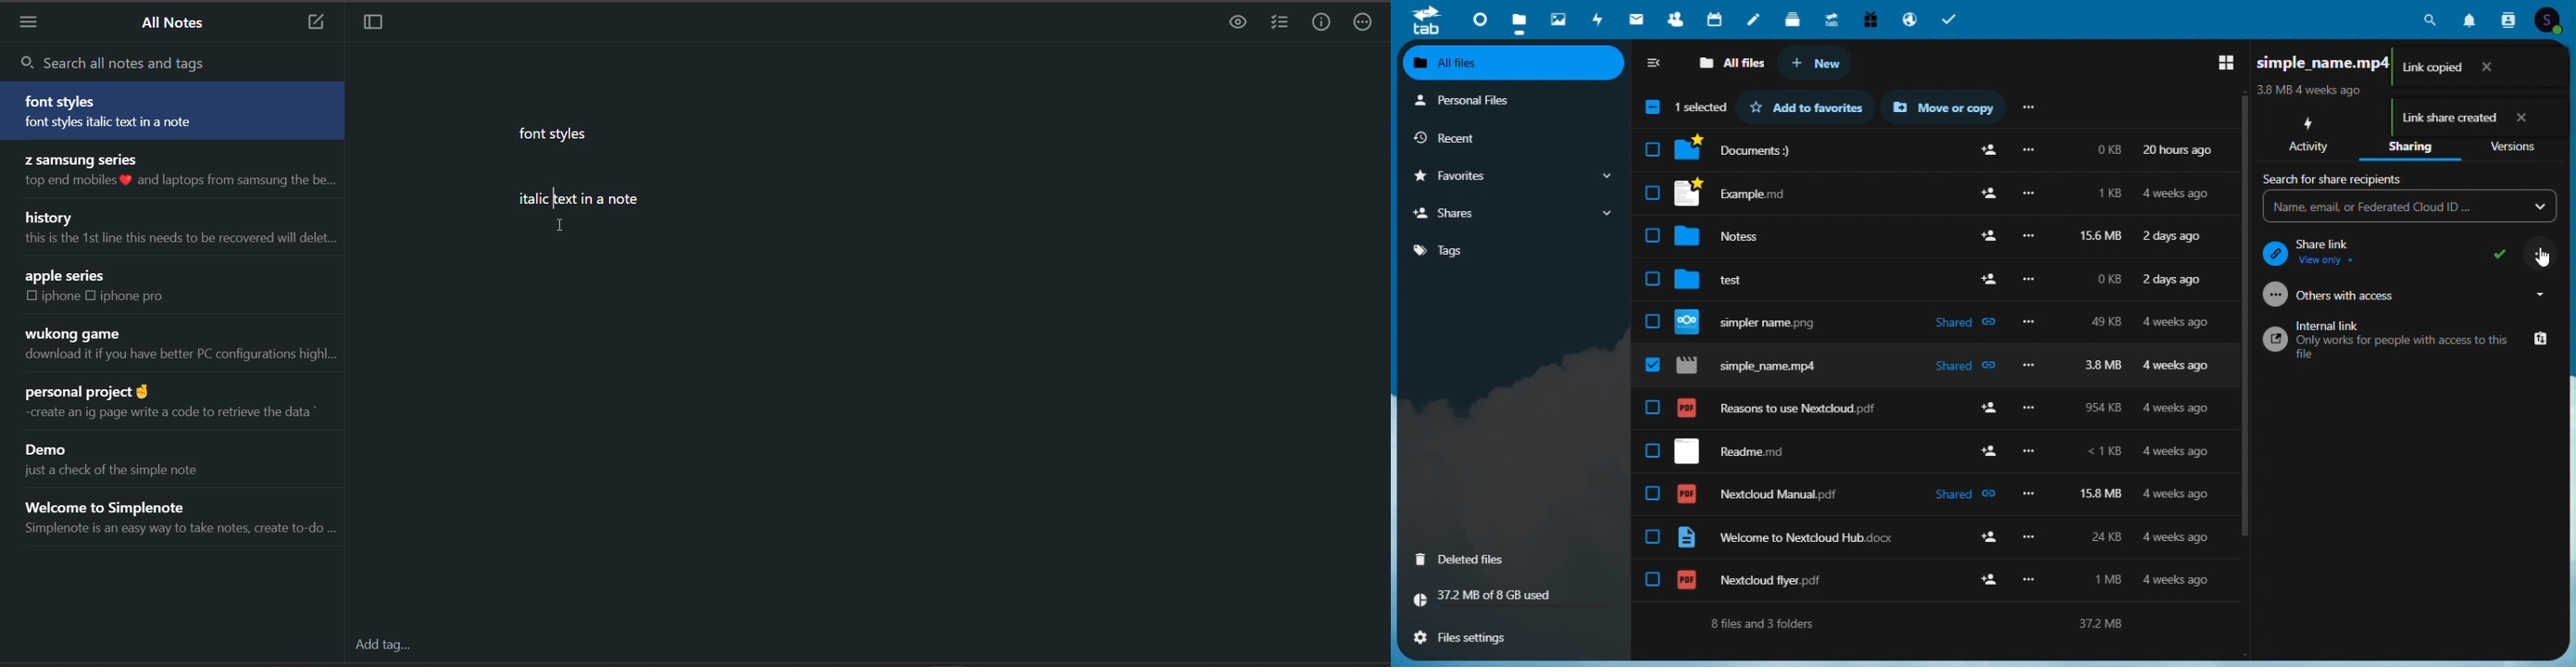  I want to click on tab, so click(1426, 19).